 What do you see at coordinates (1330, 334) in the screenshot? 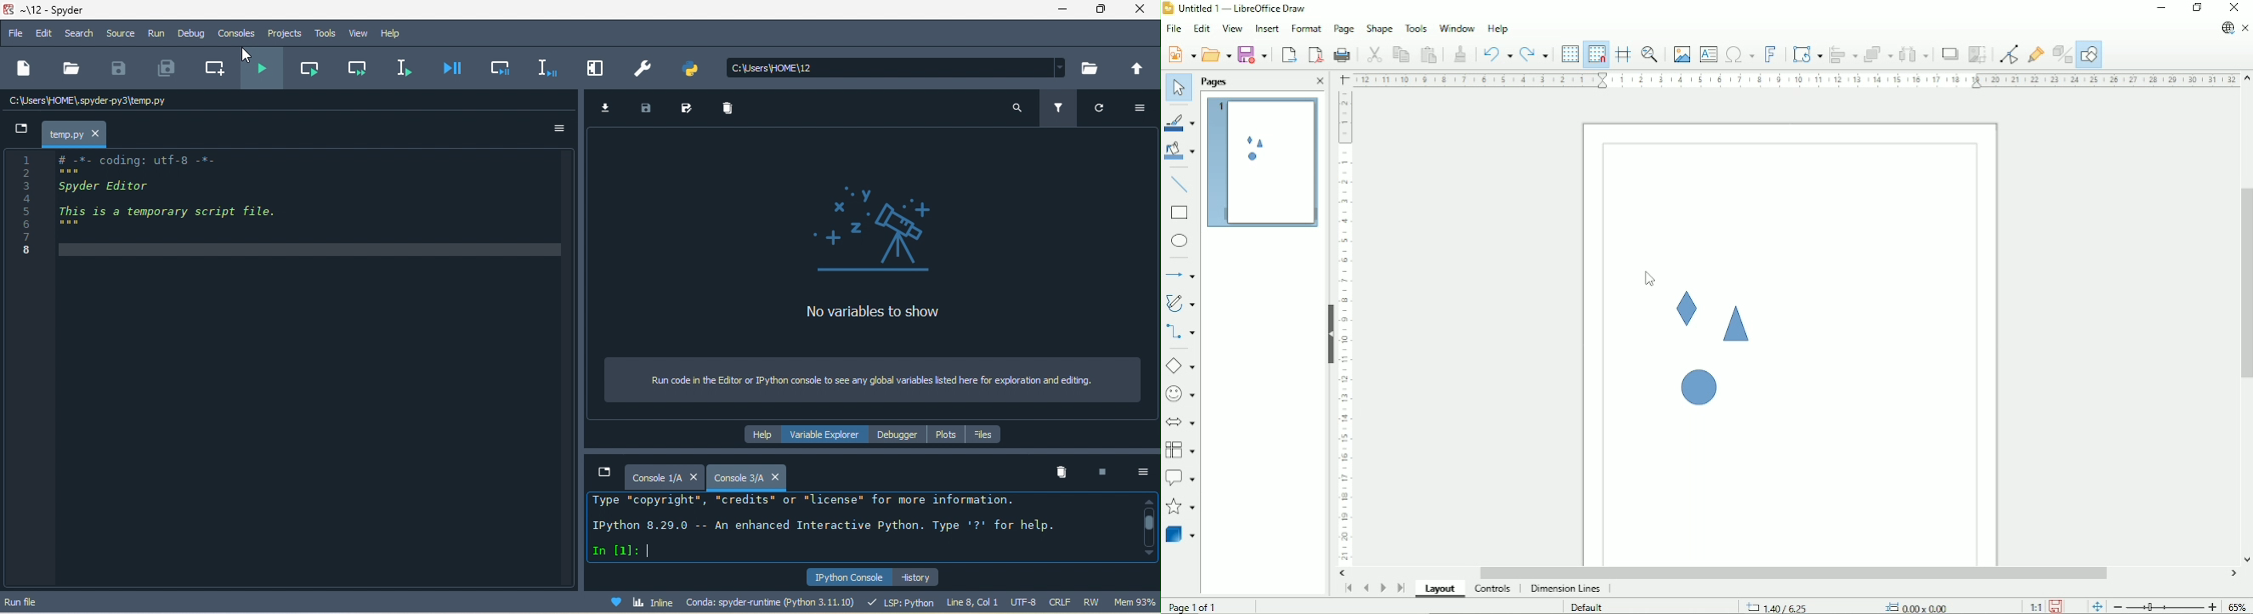
I see `Hide` at bounding box center [1330, 334].